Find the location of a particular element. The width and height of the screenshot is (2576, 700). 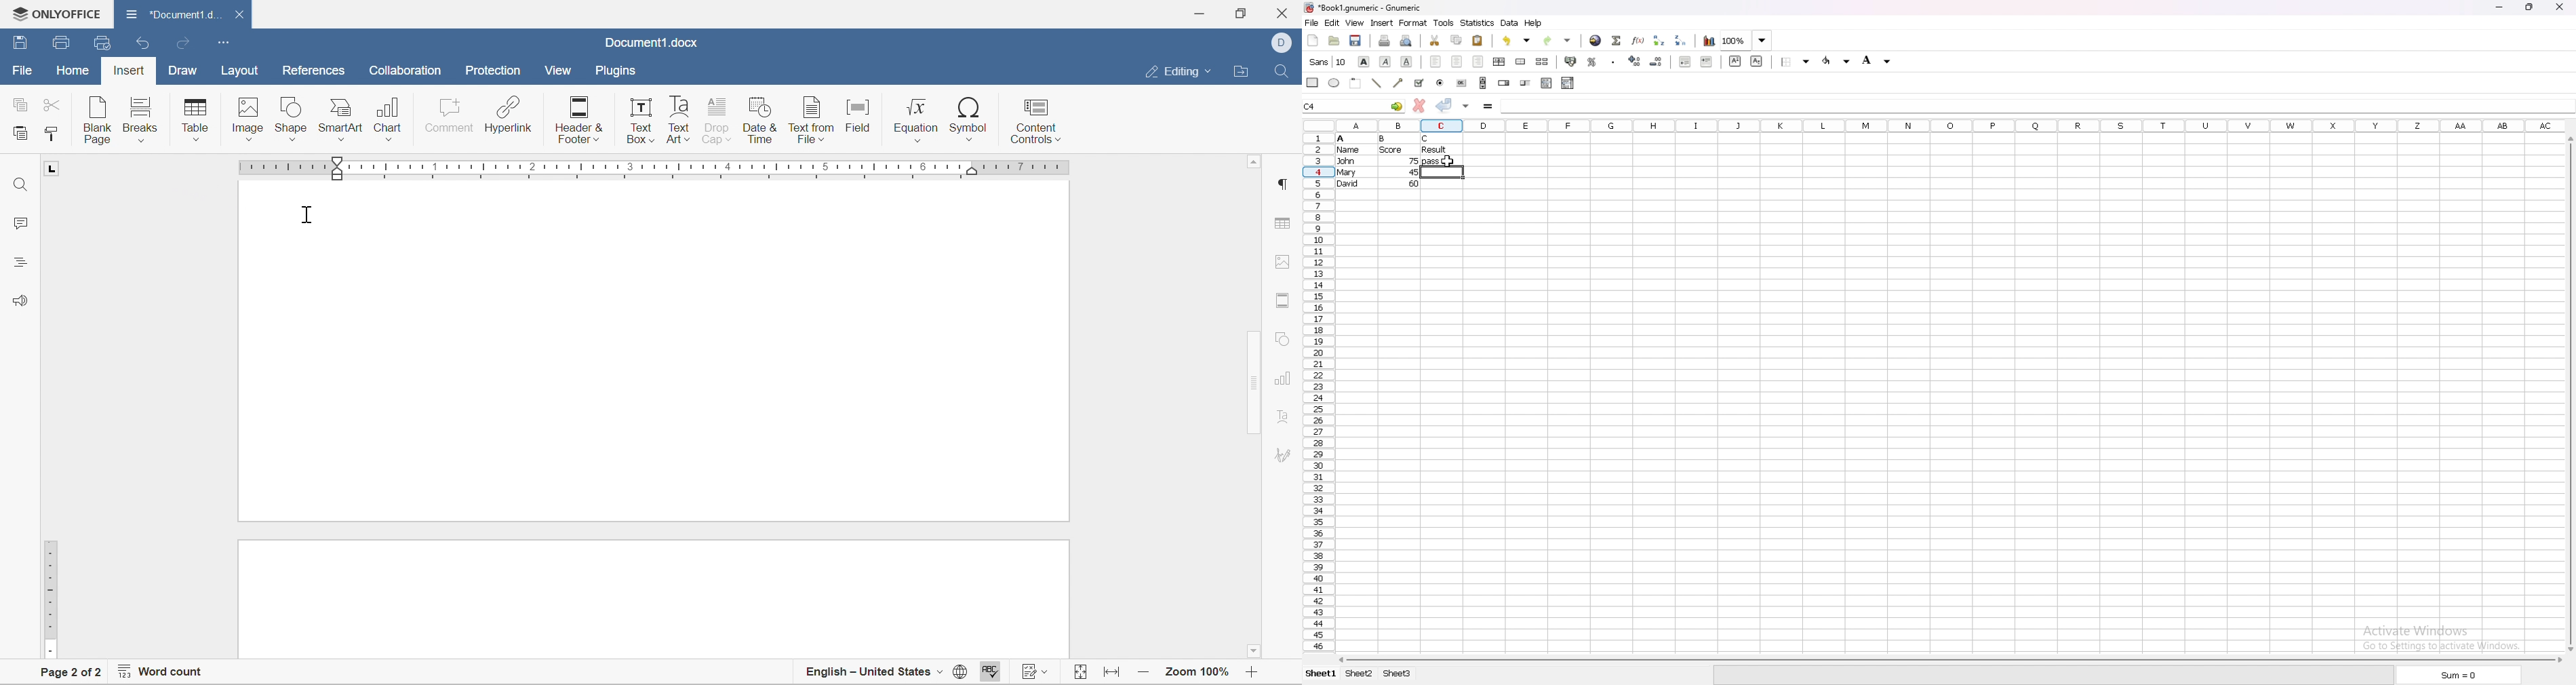

tools is located at coordinates (1443, 23).